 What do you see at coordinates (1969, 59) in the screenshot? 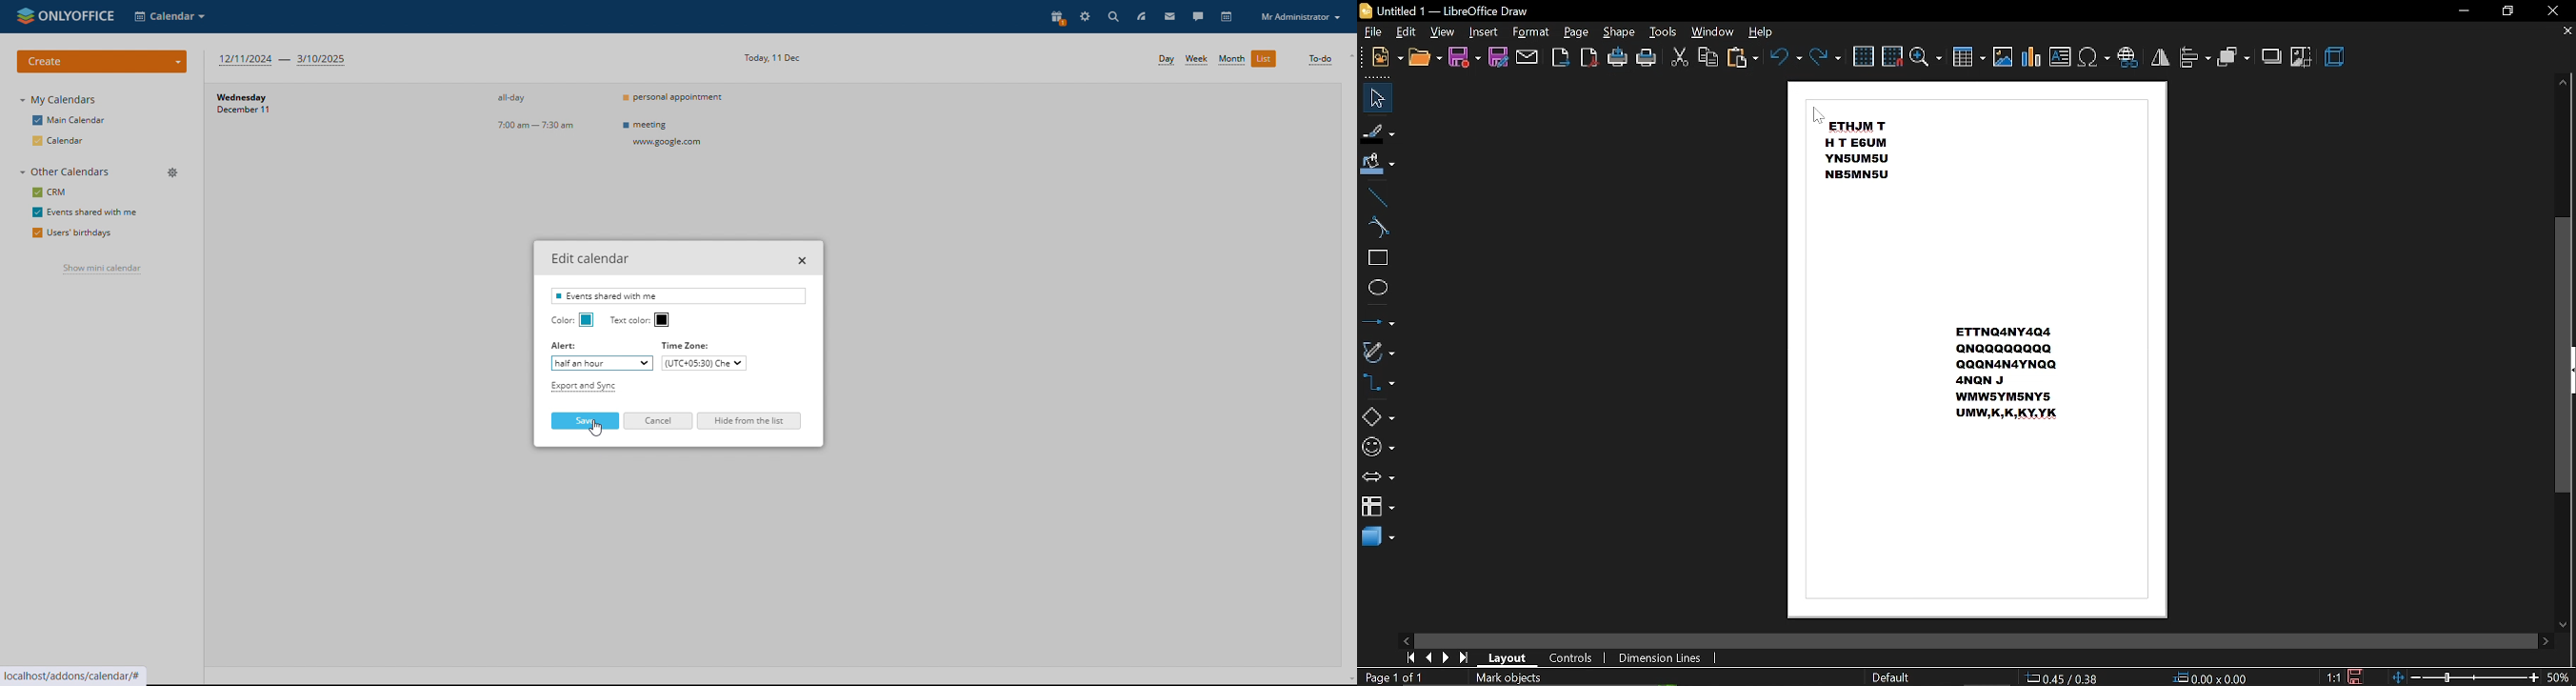
I see `insert table` at bounding box center [1969, 59].